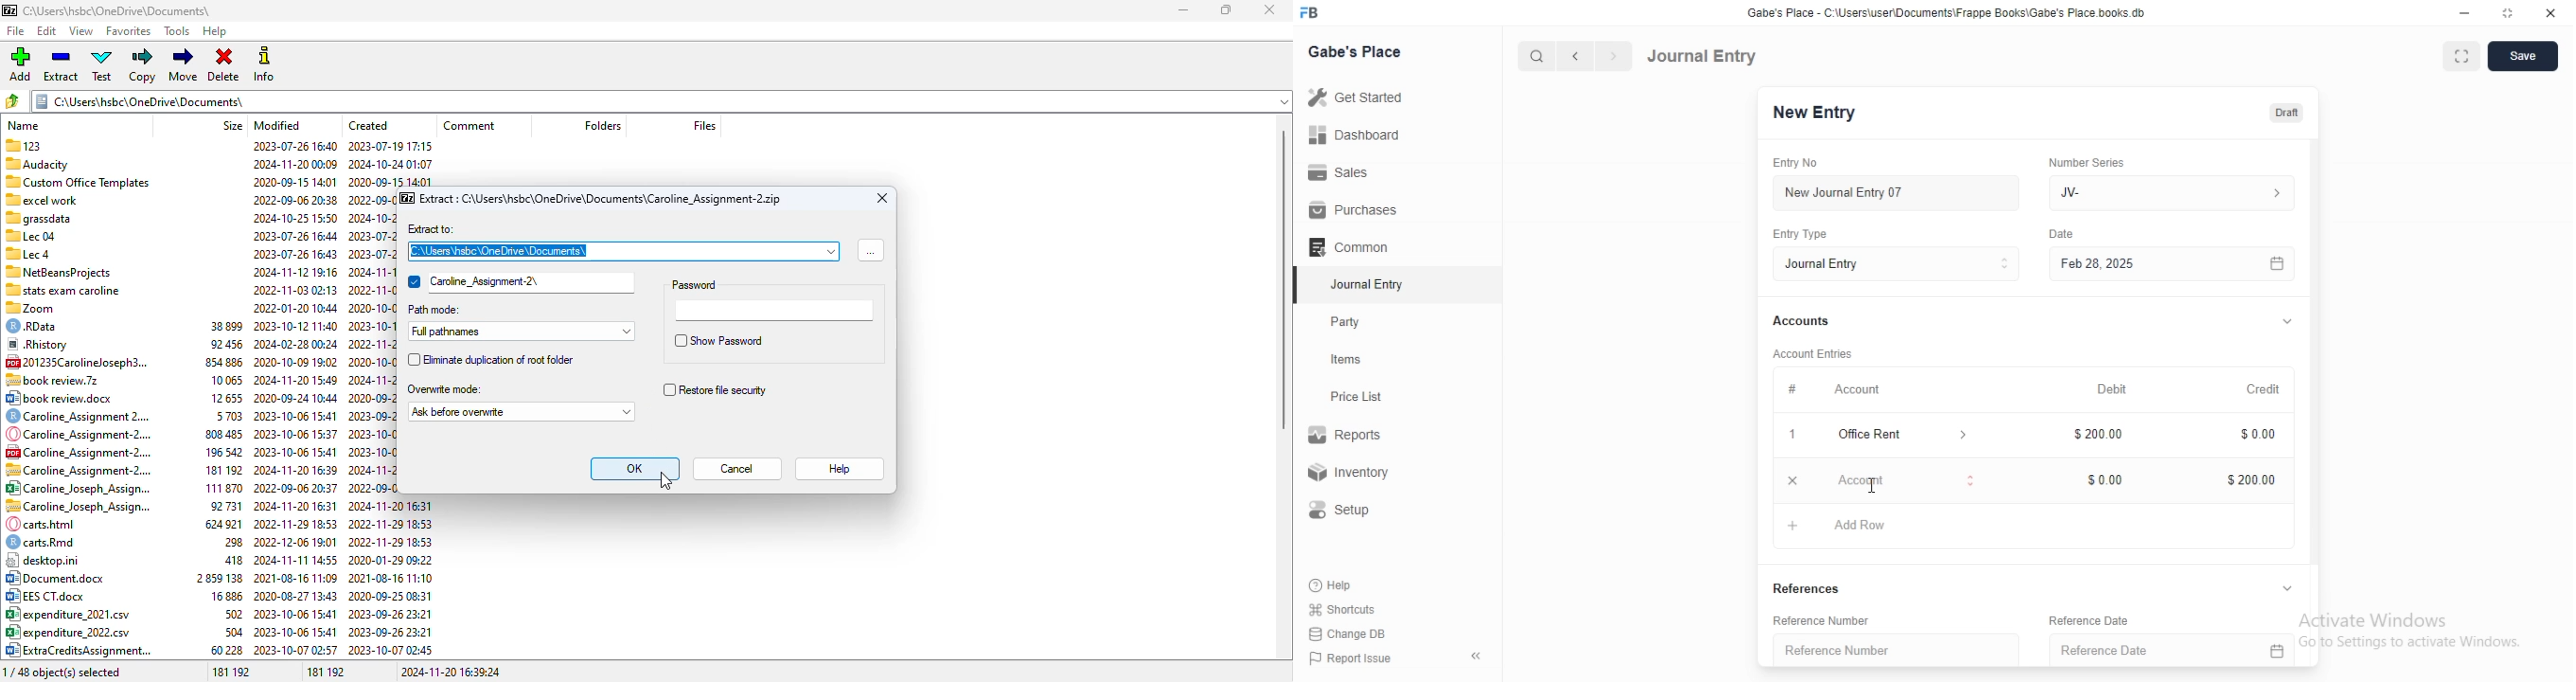 The width and height of the screenshot is (2576, 700). Describe the element at coordinates (2287, 318) in the screenshot. I see `v` at that location.